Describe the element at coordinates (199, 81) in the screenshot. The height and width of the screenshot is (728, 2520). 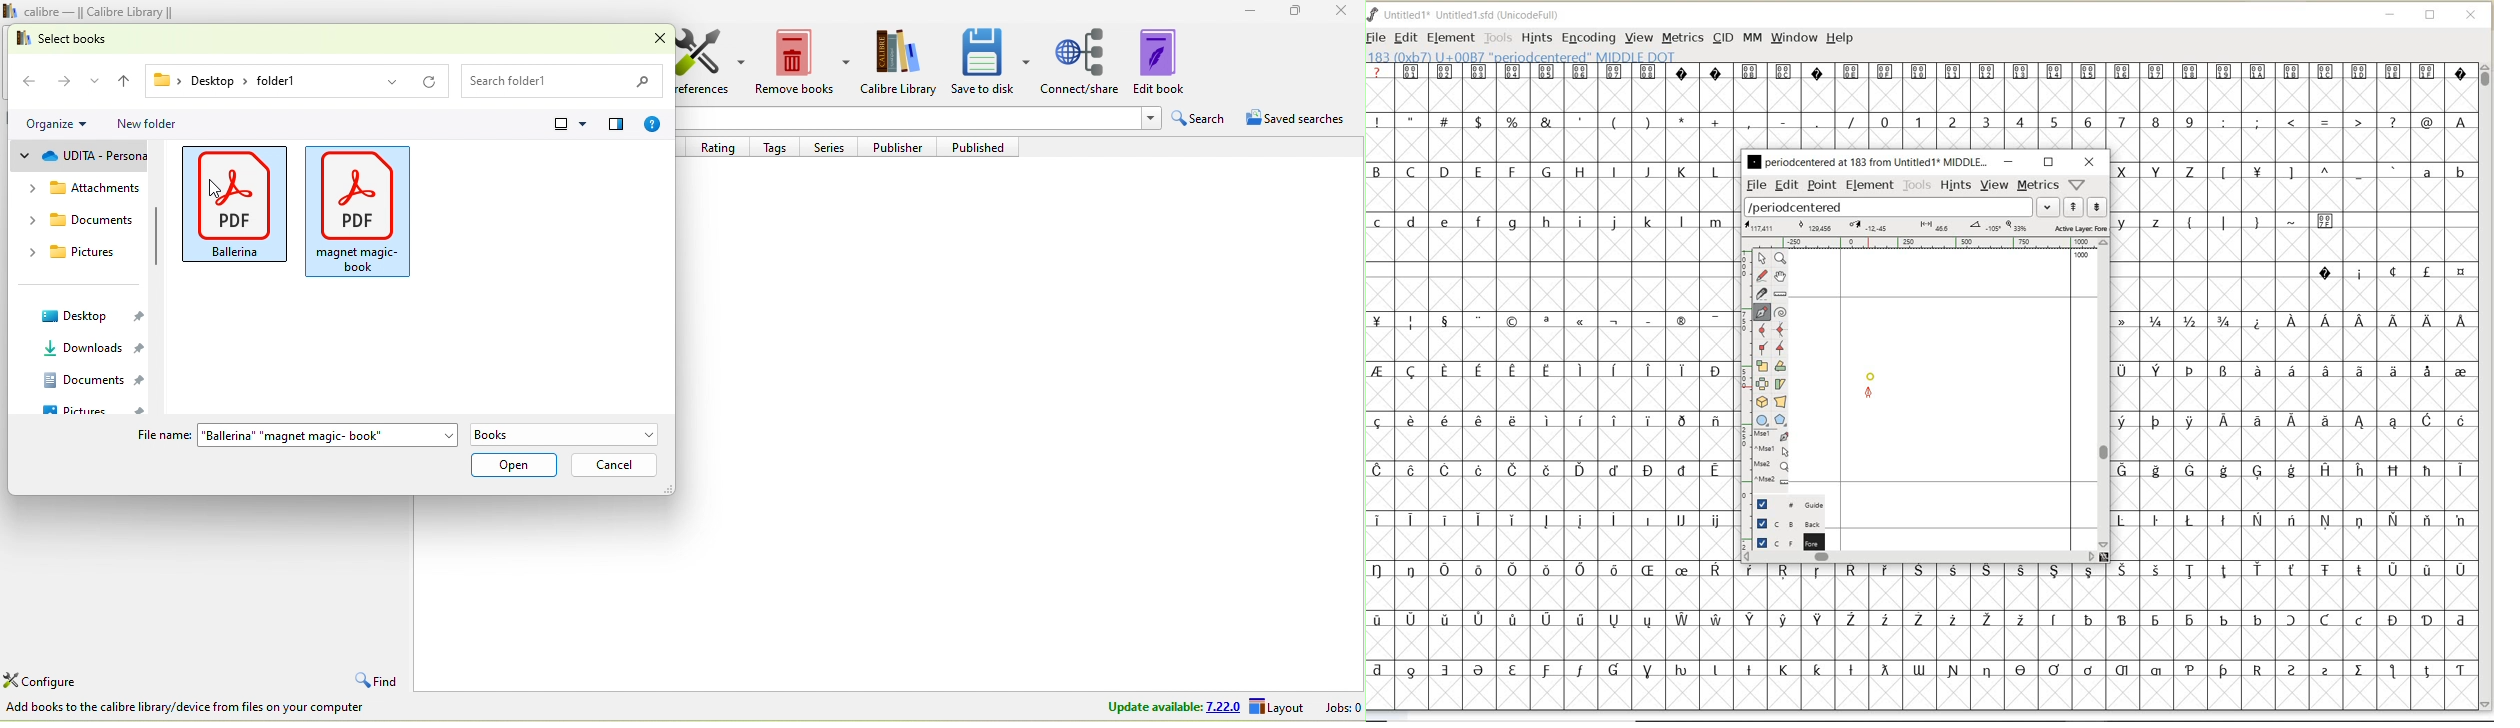
I see `desktop` at that location.